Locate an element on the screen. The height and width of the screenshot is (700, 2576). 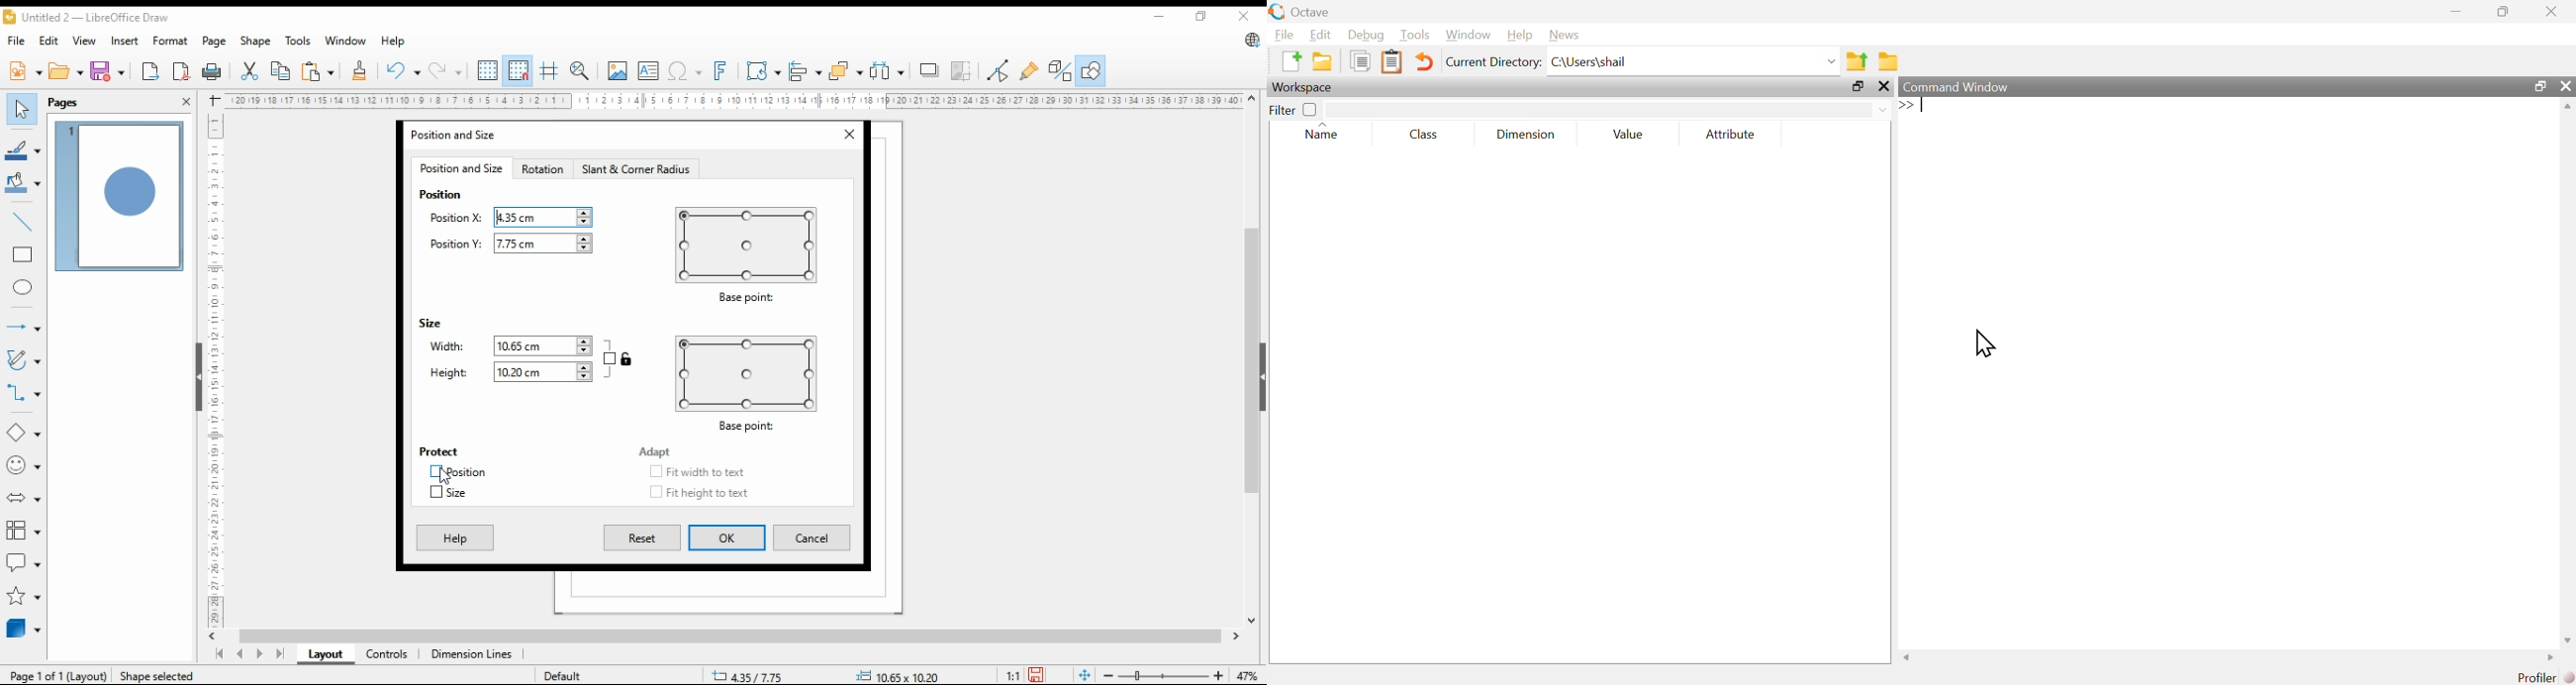
helplines while moving is located at coordinates (547, 71).